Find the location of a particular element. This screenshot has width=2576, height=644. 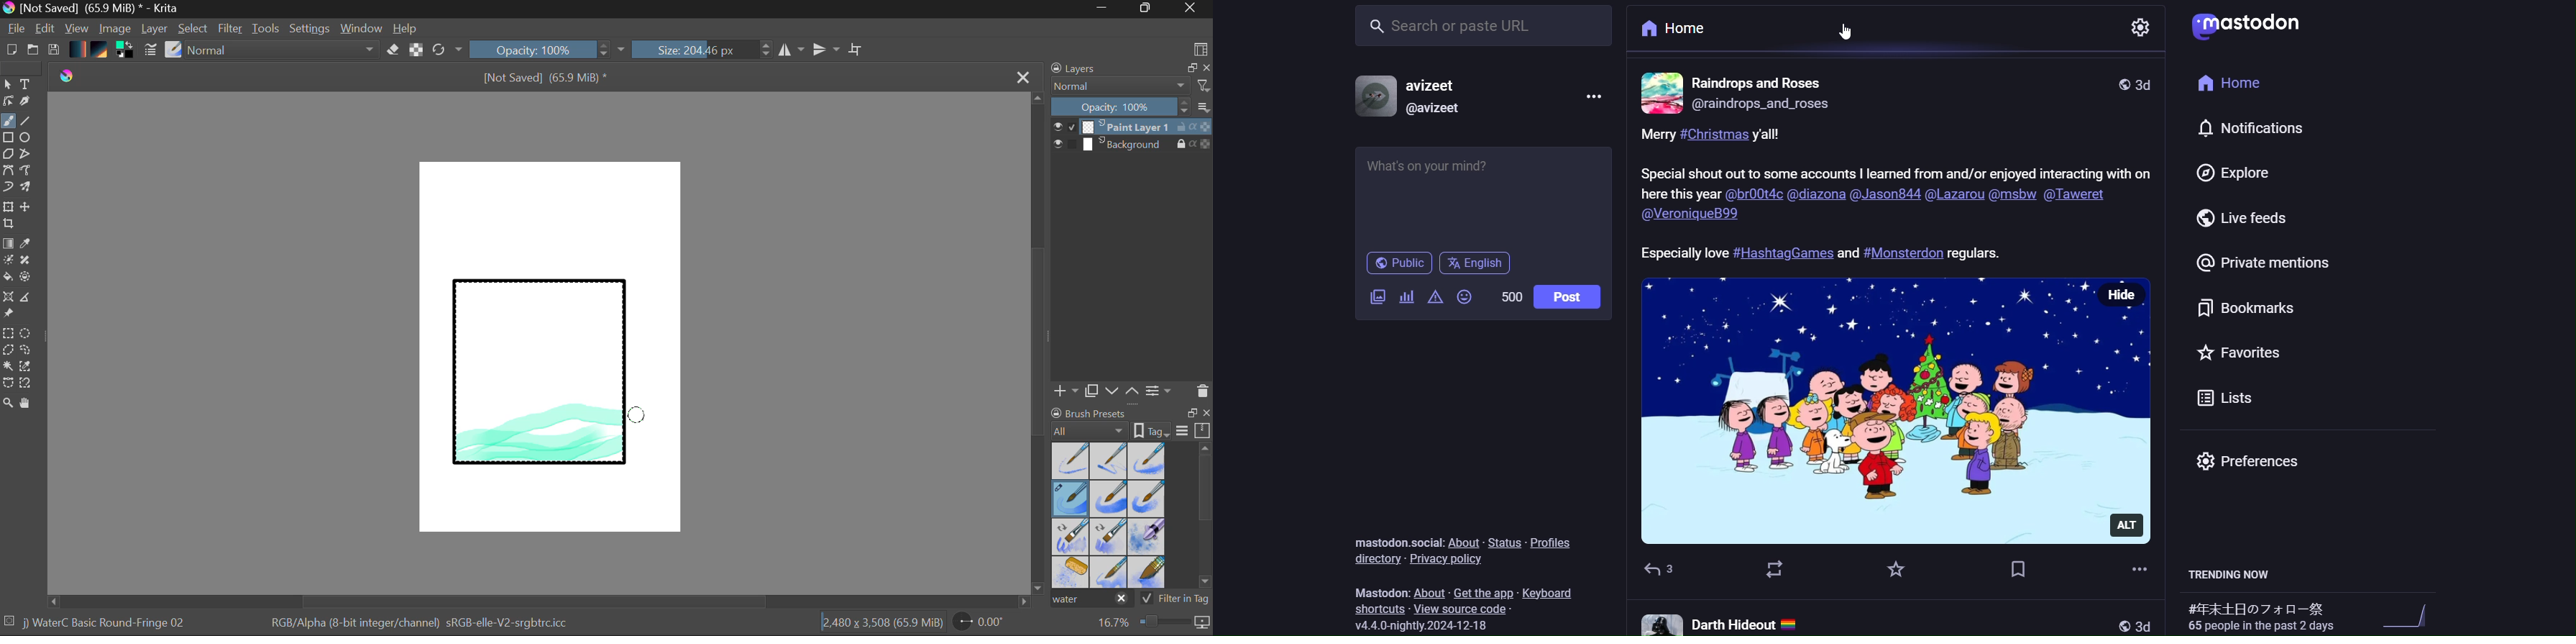

Copy Layer is located at coordinates (1092, 391).